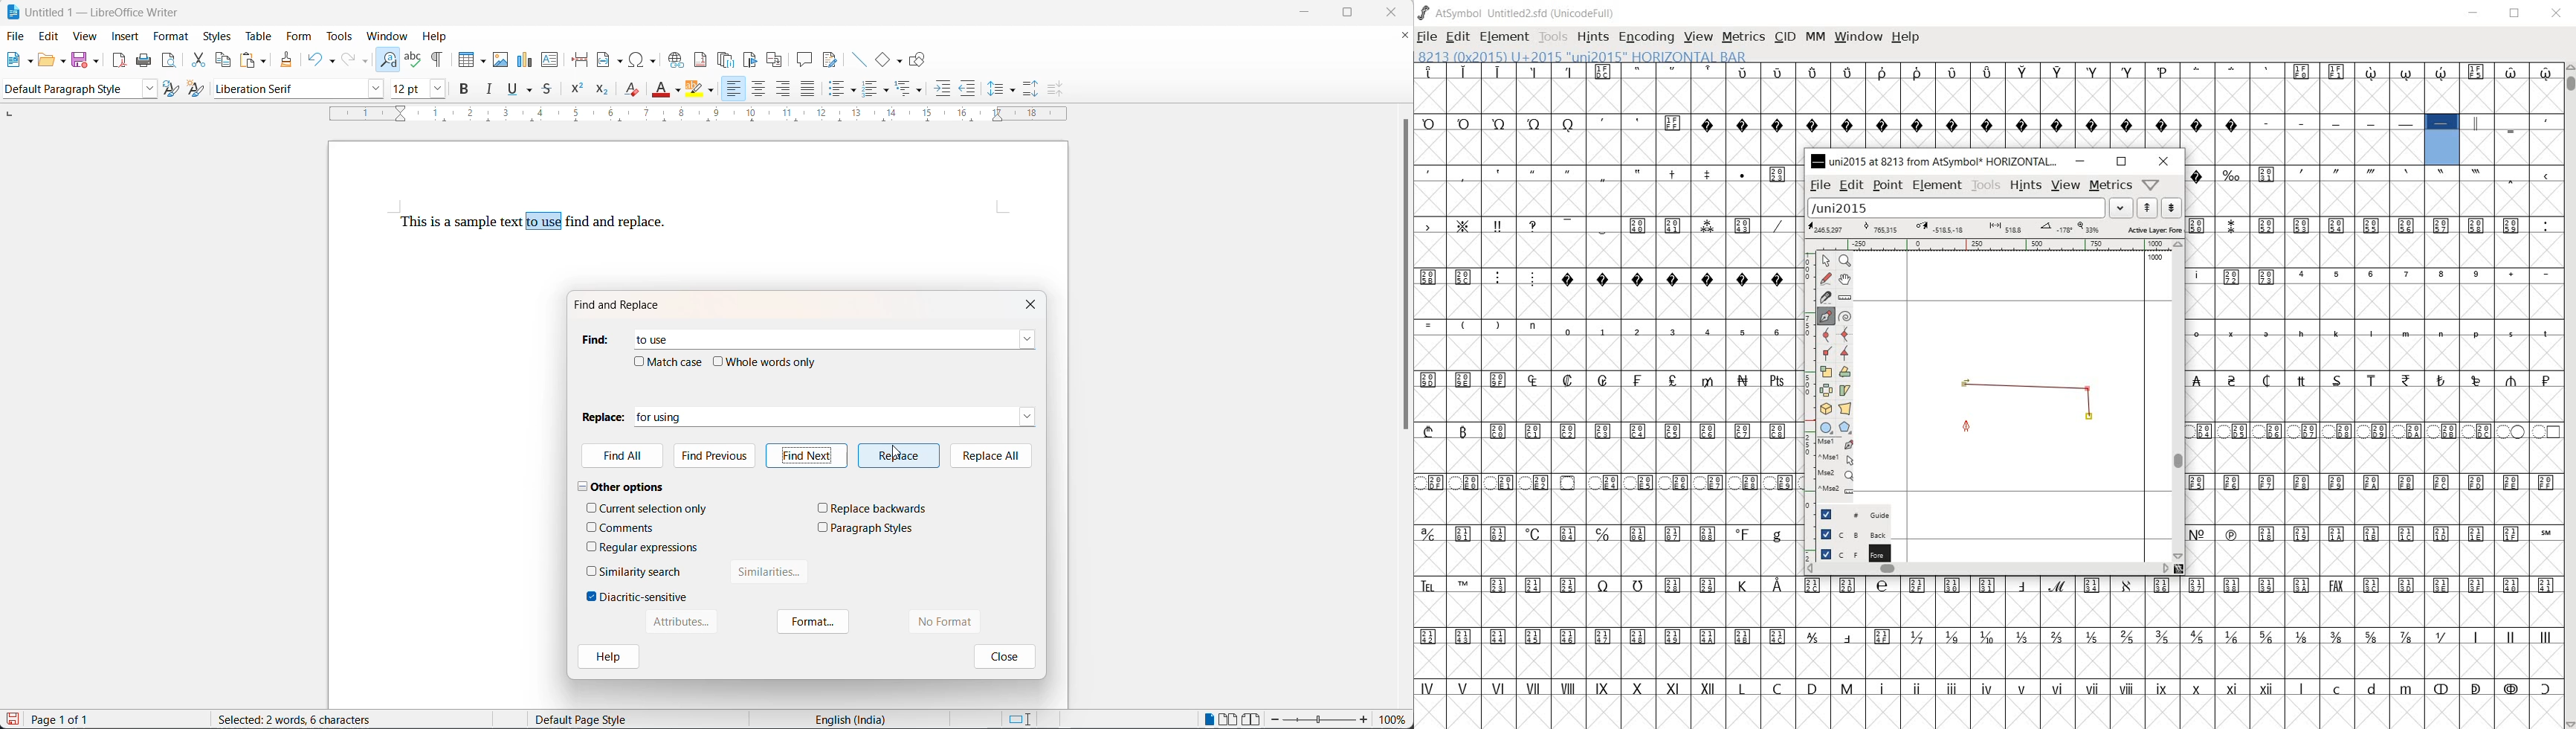  Describe the element at coordinates (1849, 534) in the screenshot. I see `Background` at that location.